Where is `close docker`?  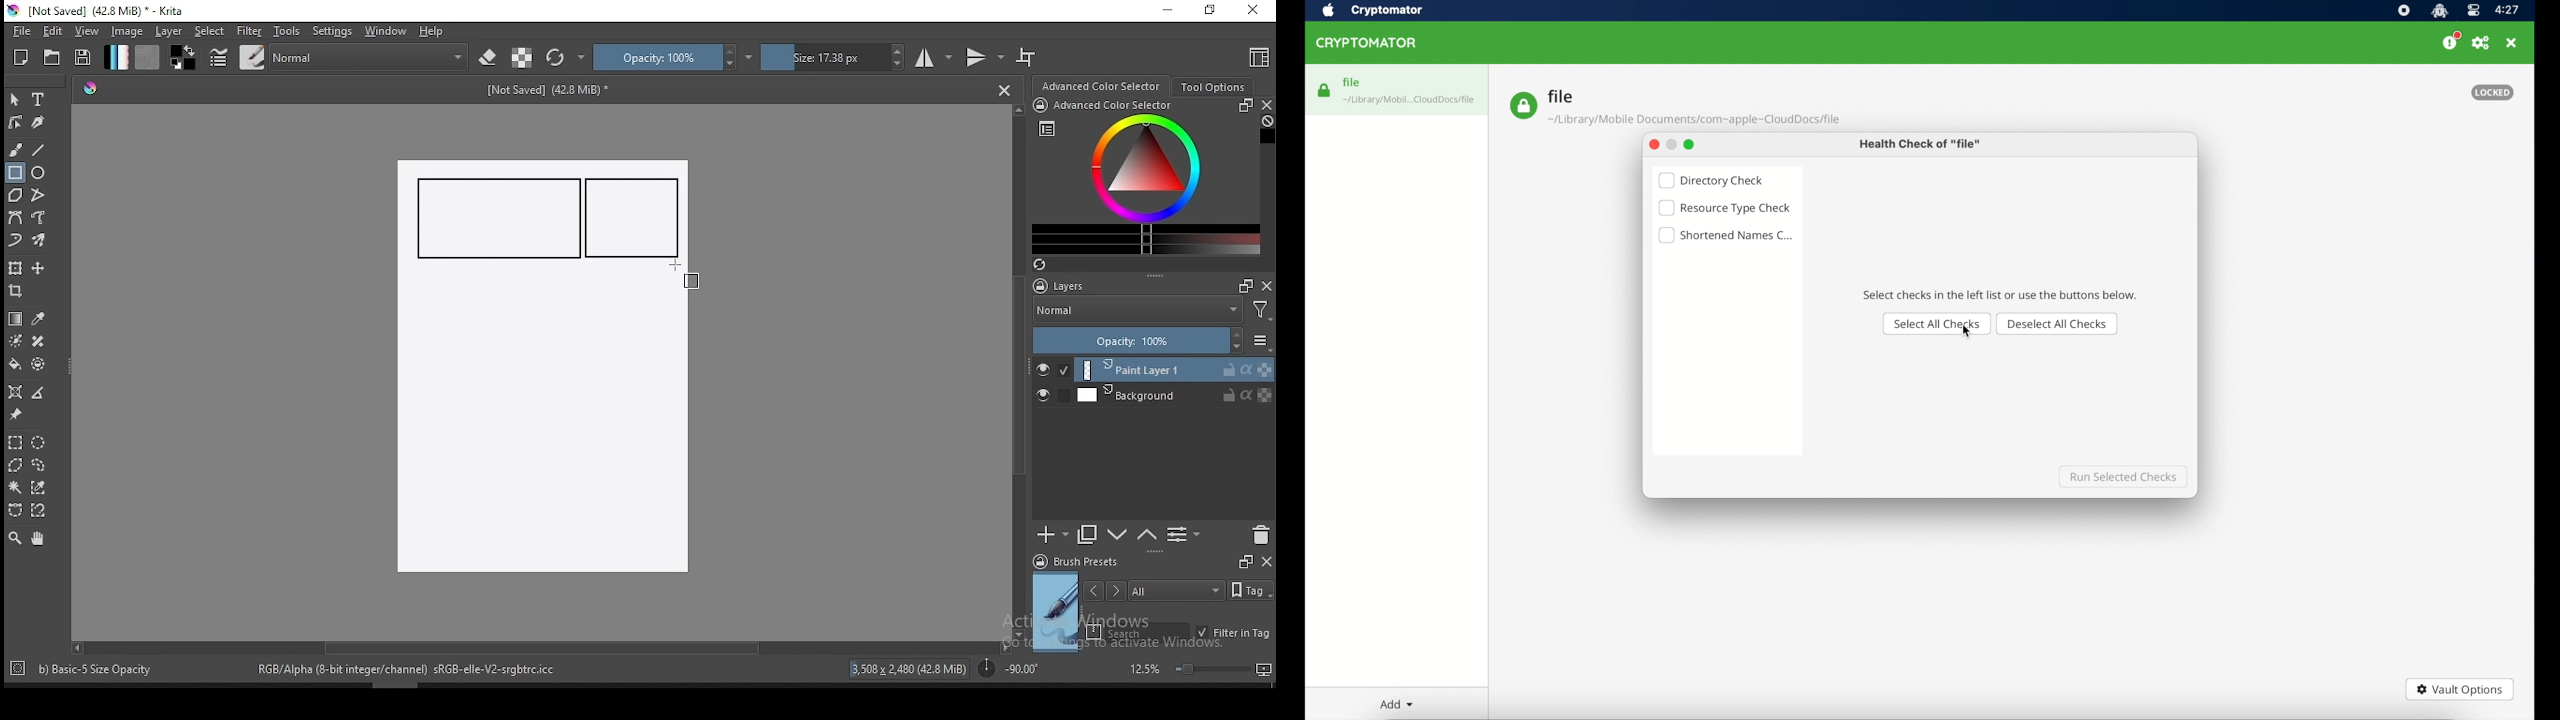 close docker is located at coordinates (1266, 560).